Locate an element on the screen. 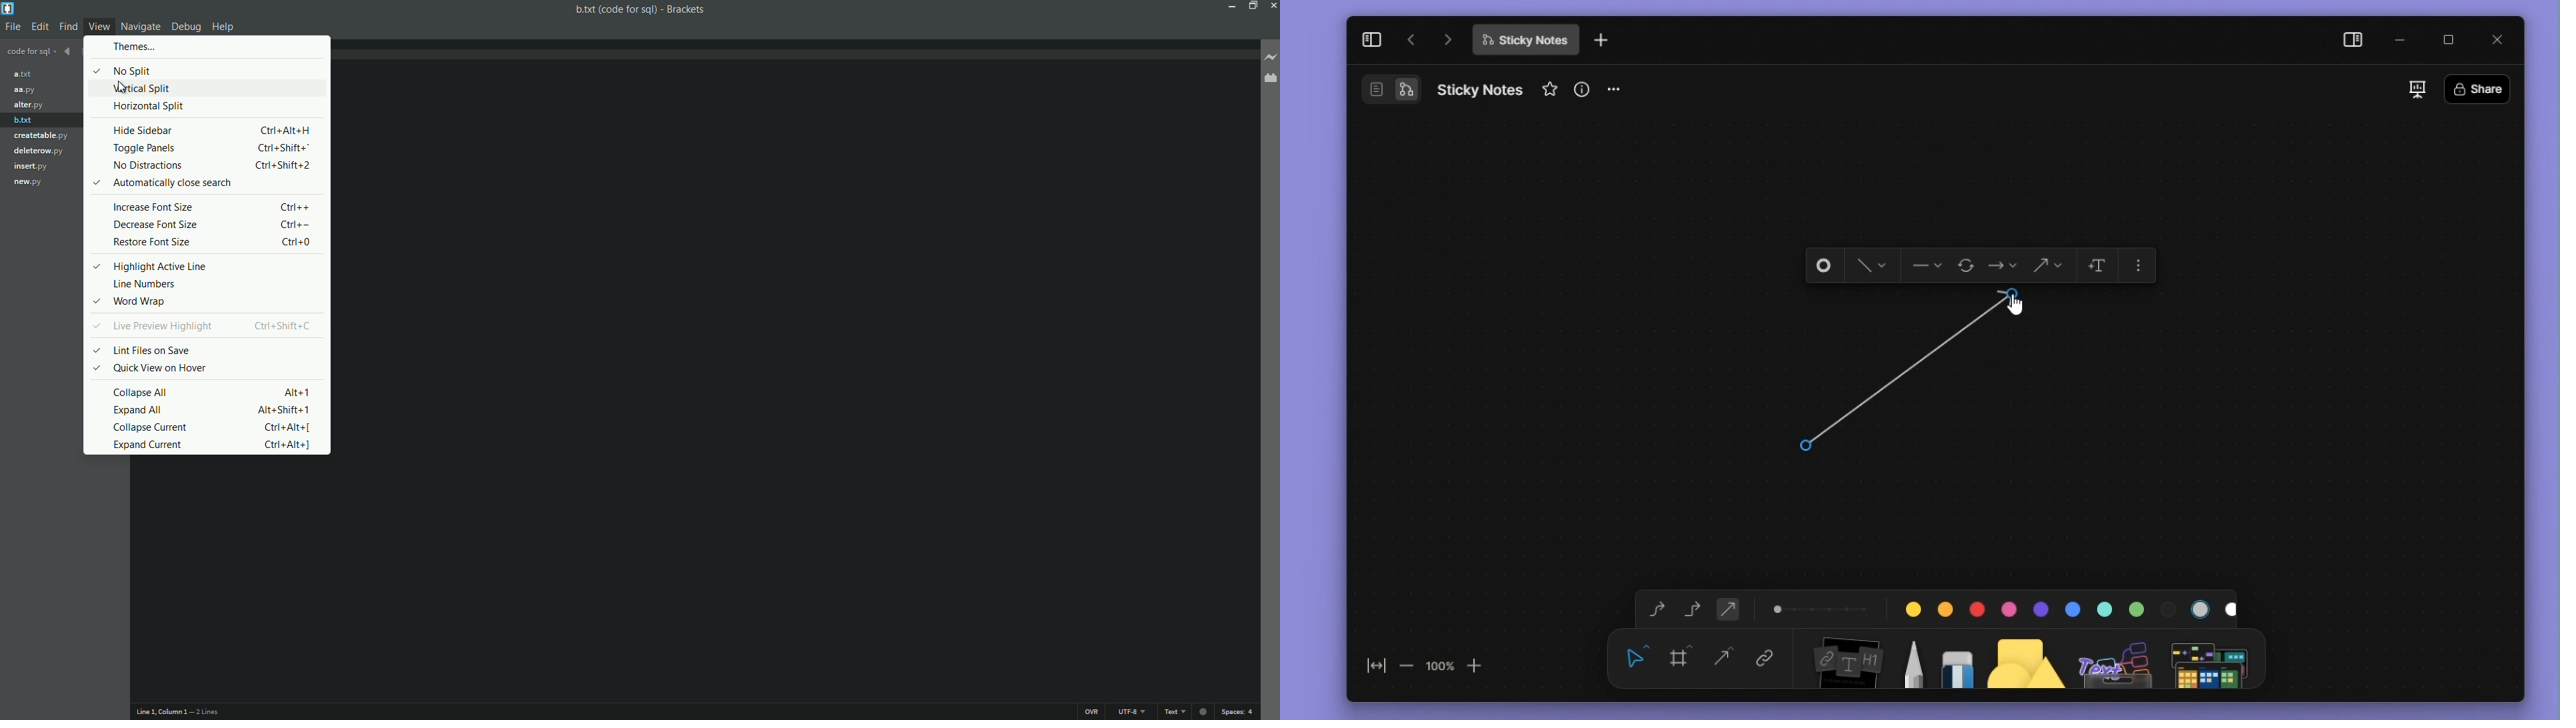 The width and height of the screenshot is (2576, 728). Navigate backward is located at coordinates (67, 51).